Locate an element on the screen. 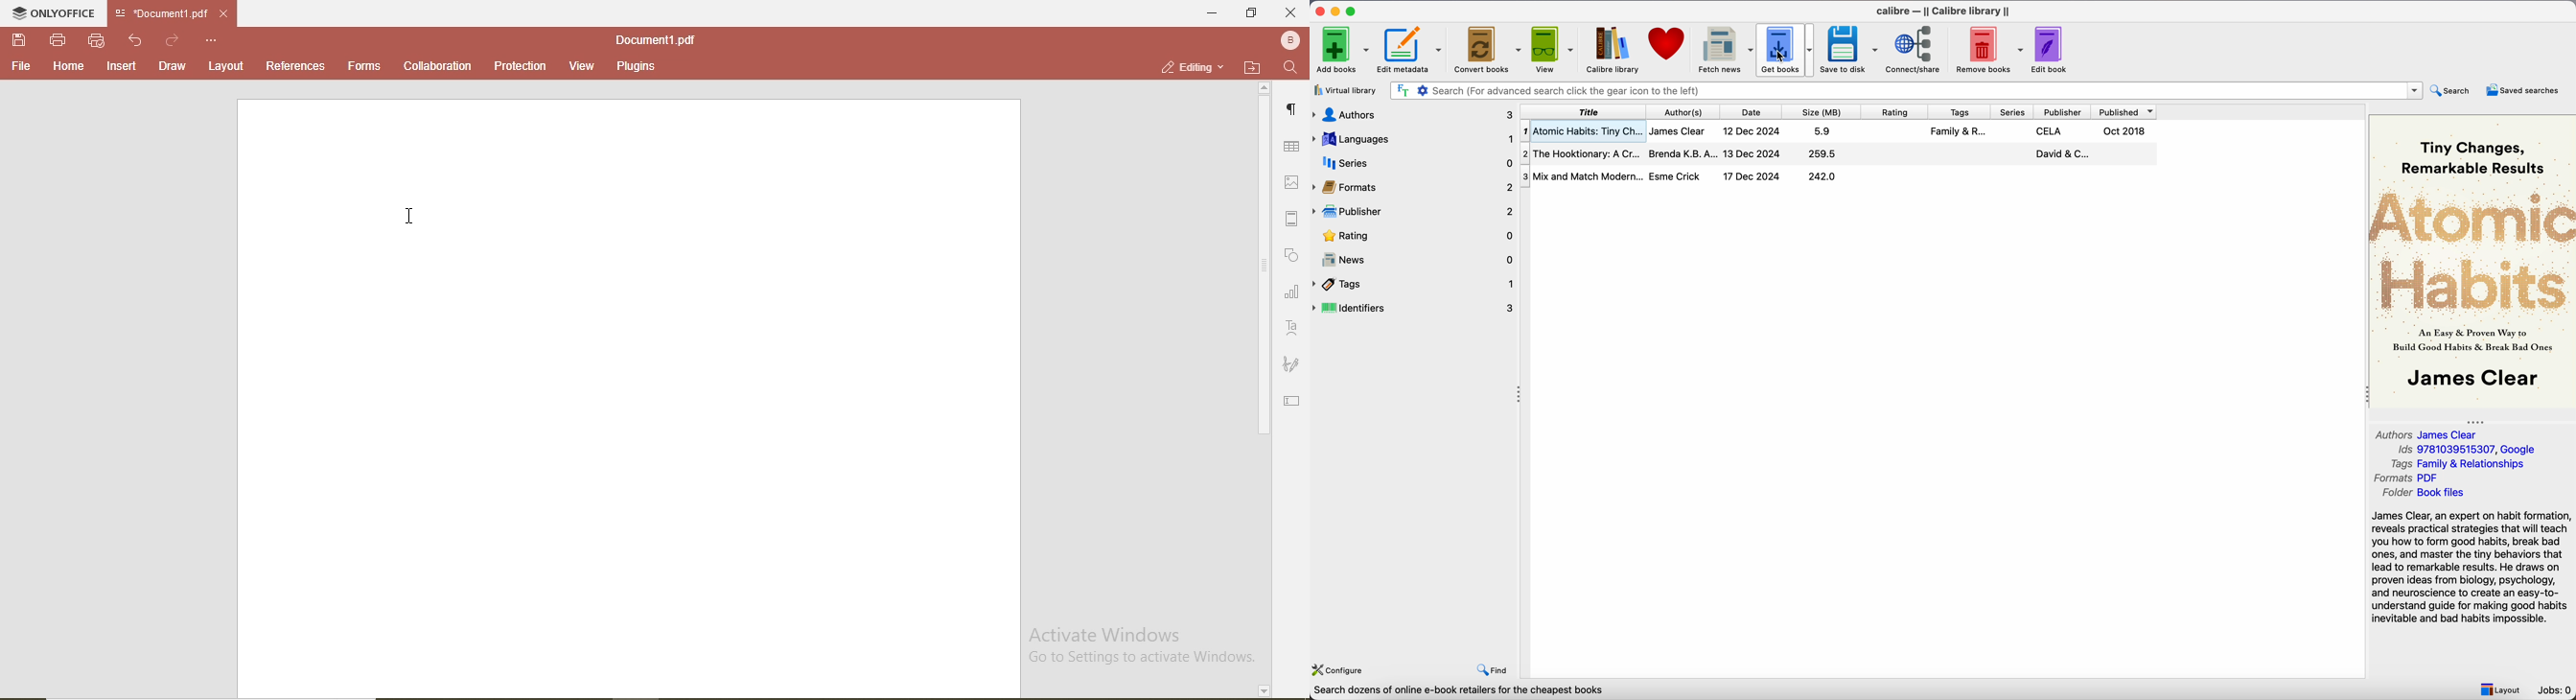 This screenshot has height=700, width=2576. close app is located at coordinates (1319, 11).